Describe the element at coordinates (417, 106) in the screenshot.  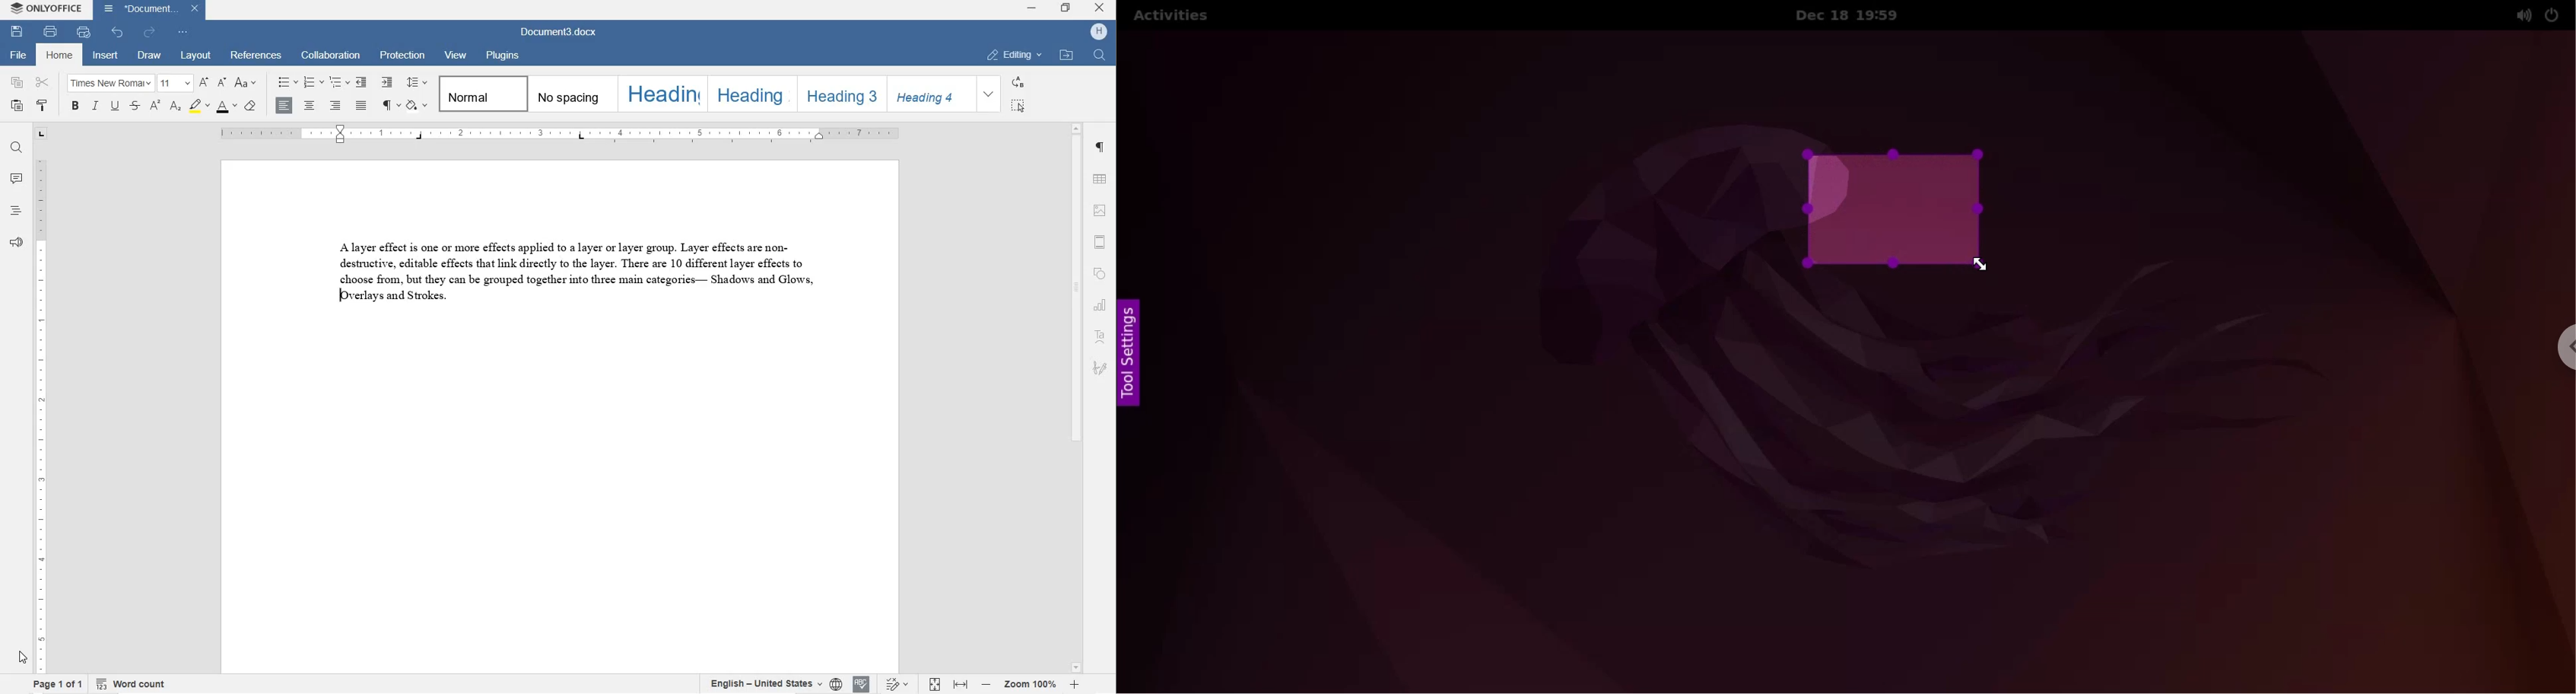
I see `SHADING` at that location.